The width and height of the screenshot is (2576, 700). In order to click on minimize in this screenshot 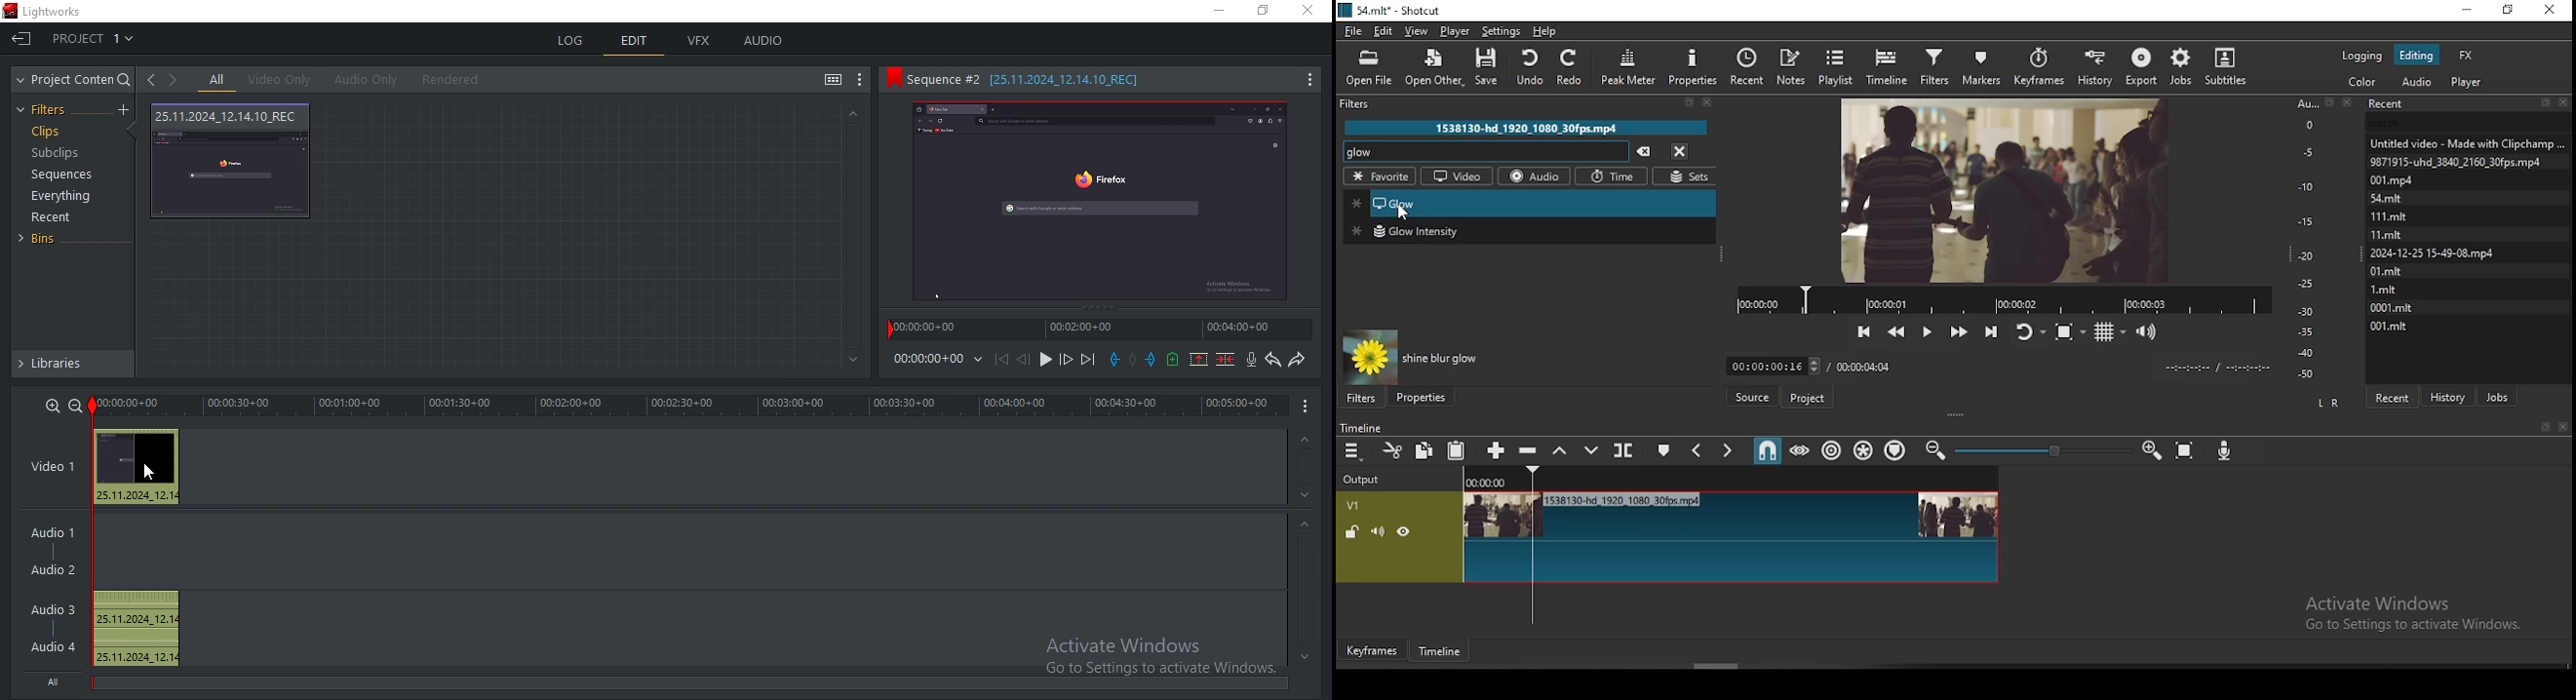, I will do `click(1222, 14)`.